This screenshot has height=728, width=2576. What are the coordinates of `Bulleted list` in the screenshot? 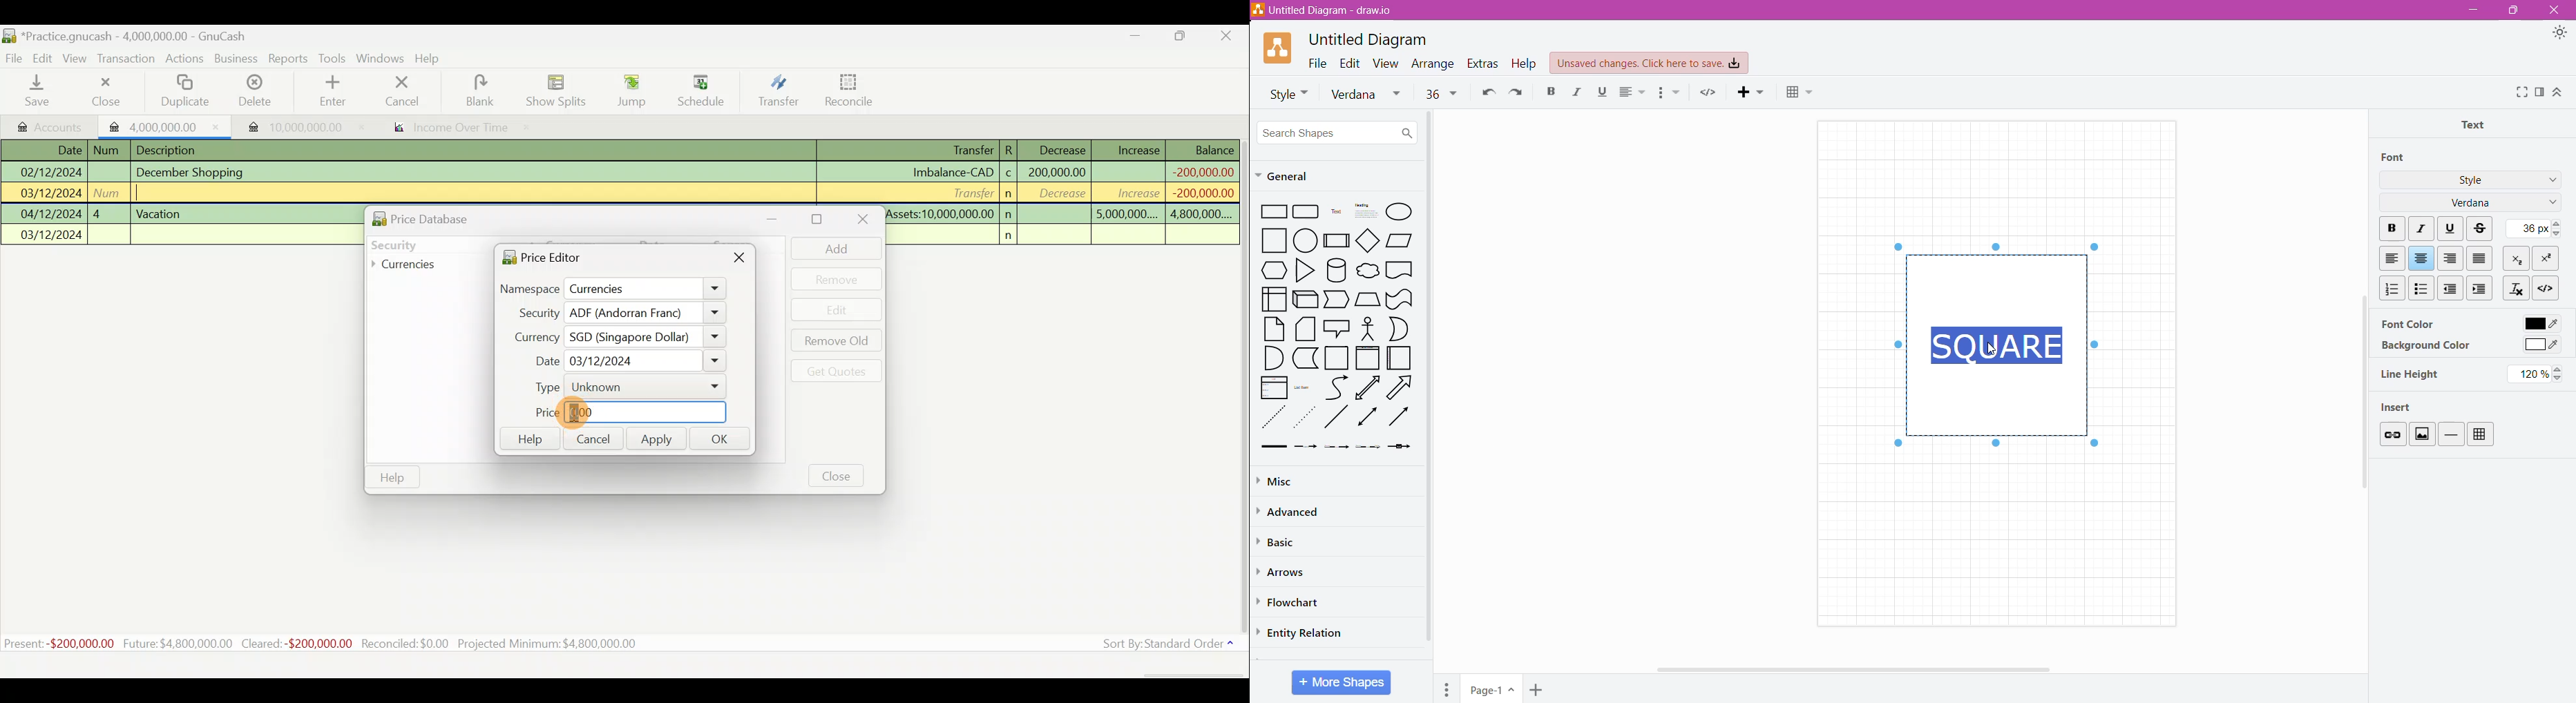 It's located at (1671, 93).